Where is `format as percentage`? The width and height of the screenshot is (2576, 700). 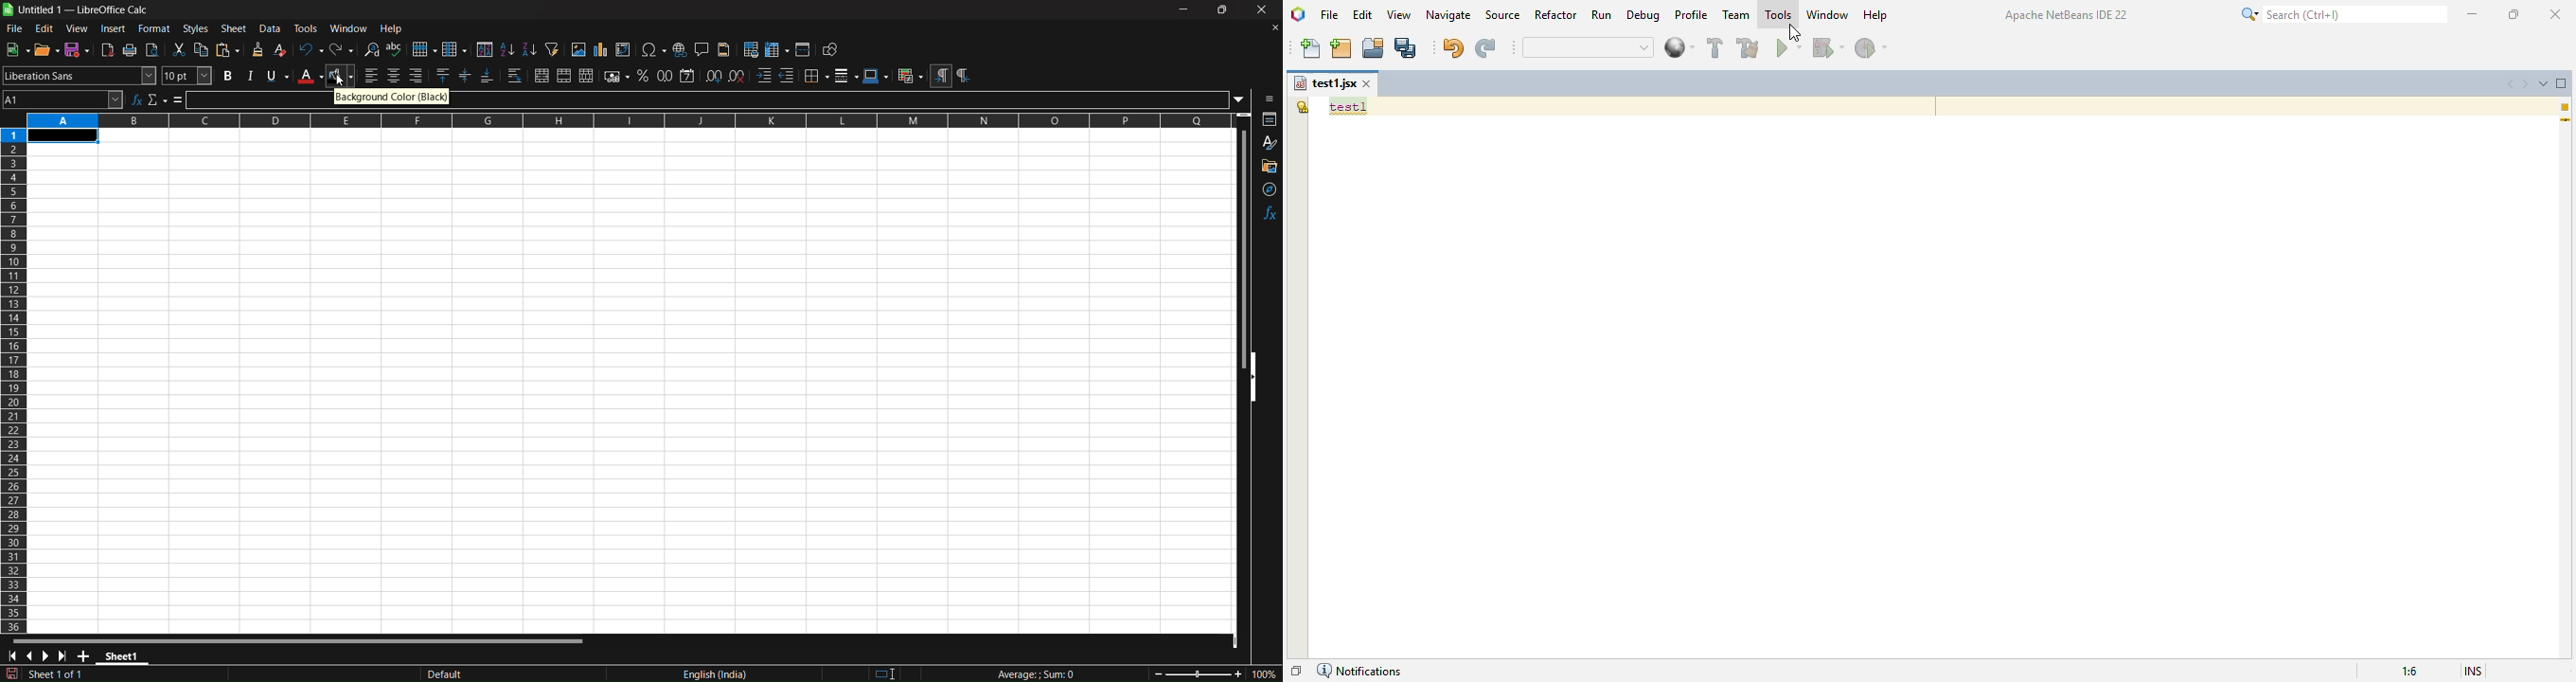 format as percentage is located at coordinates (643, 76).